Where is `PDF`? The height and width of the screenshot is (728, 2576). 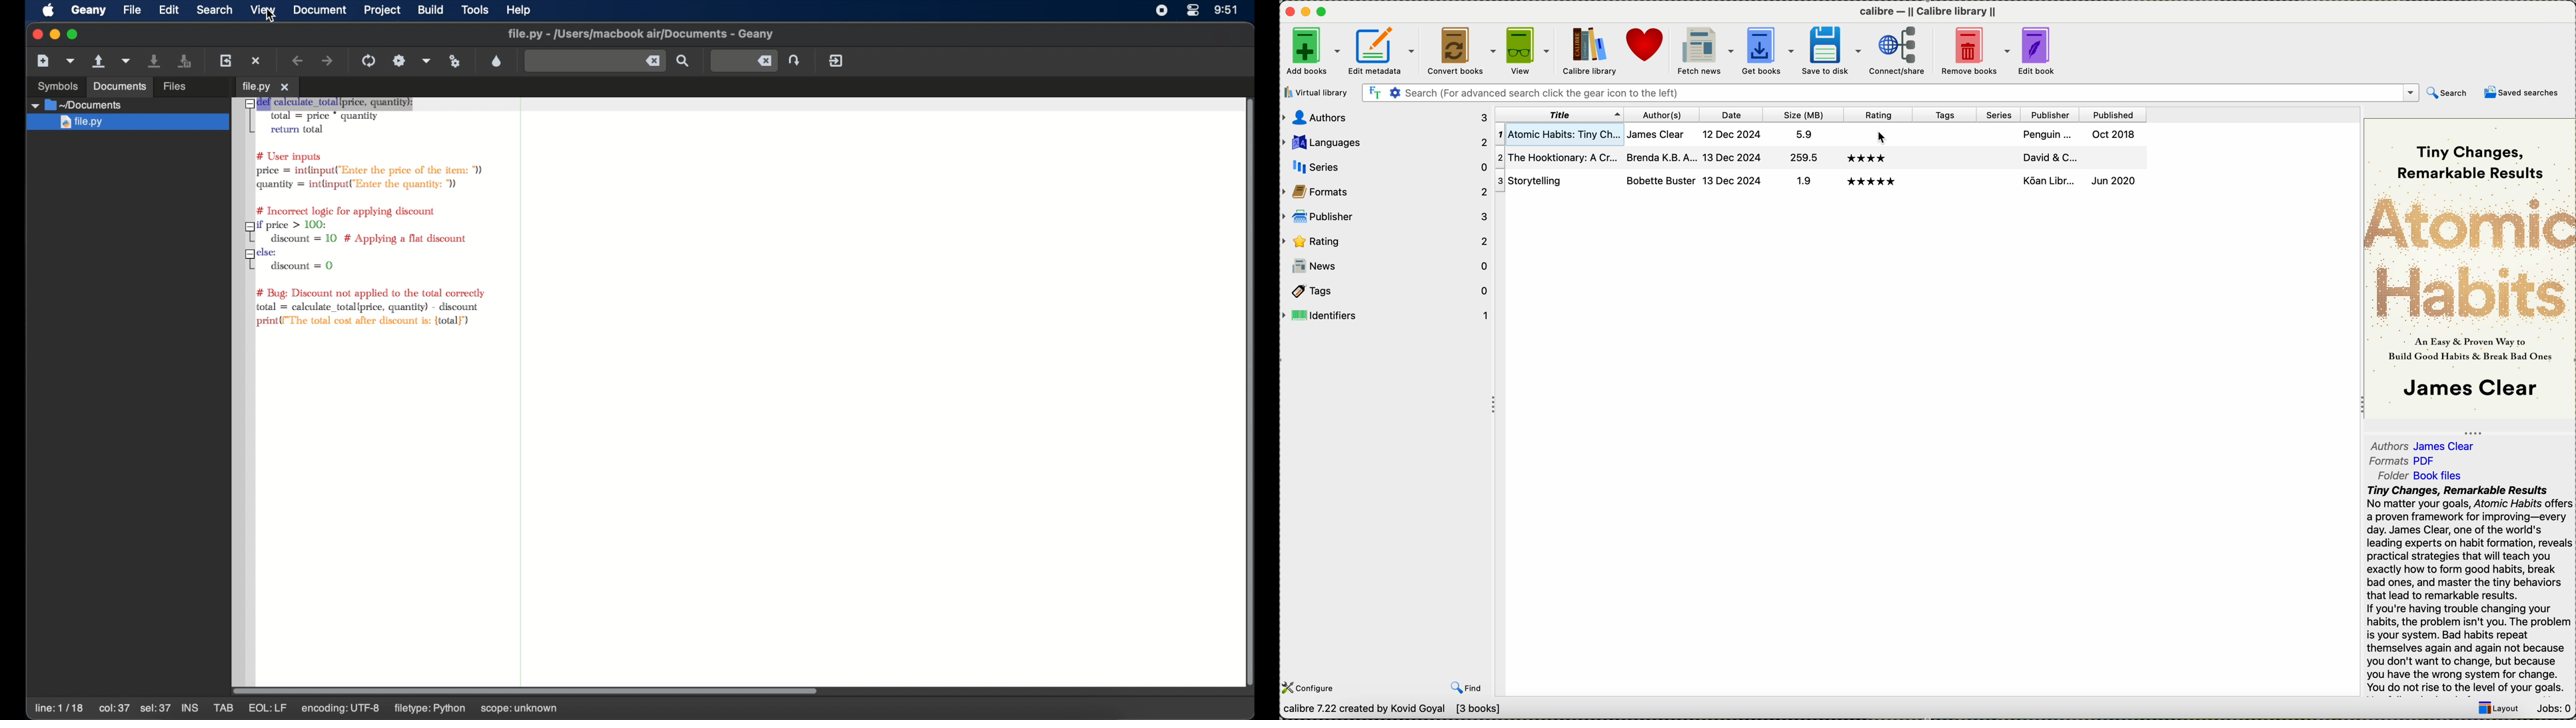
PDF is located at coordinates (2431, 460).